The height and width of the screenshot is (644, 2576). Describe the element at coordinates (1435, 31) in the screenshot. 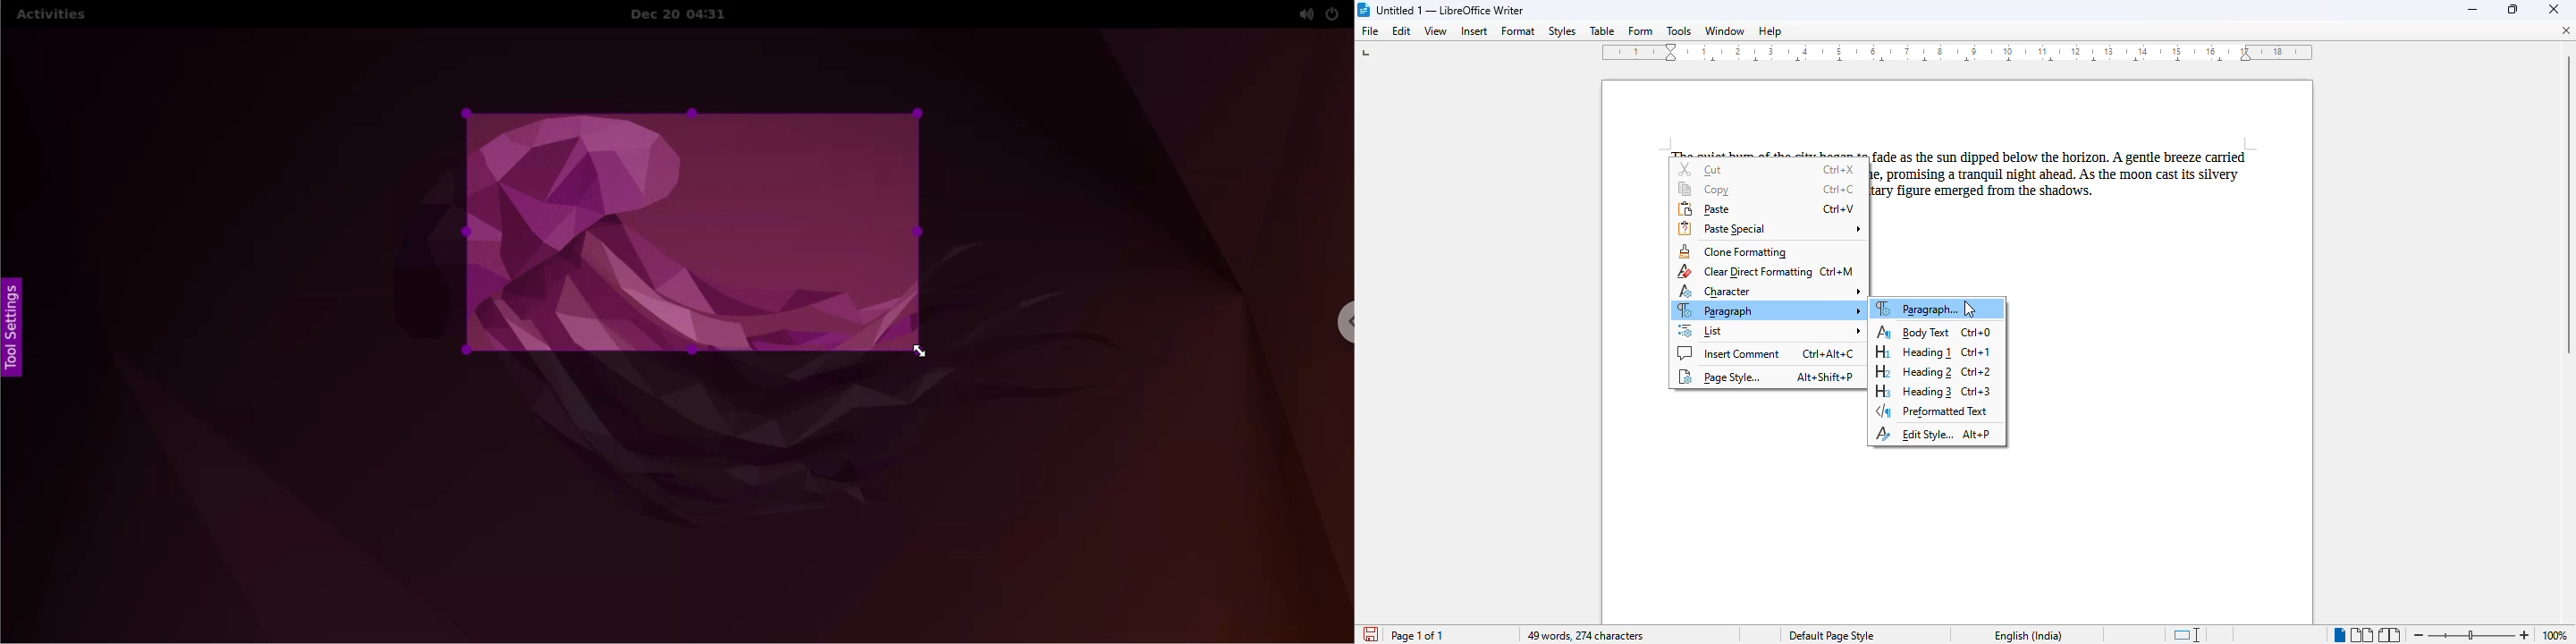

I see `view` at that location.